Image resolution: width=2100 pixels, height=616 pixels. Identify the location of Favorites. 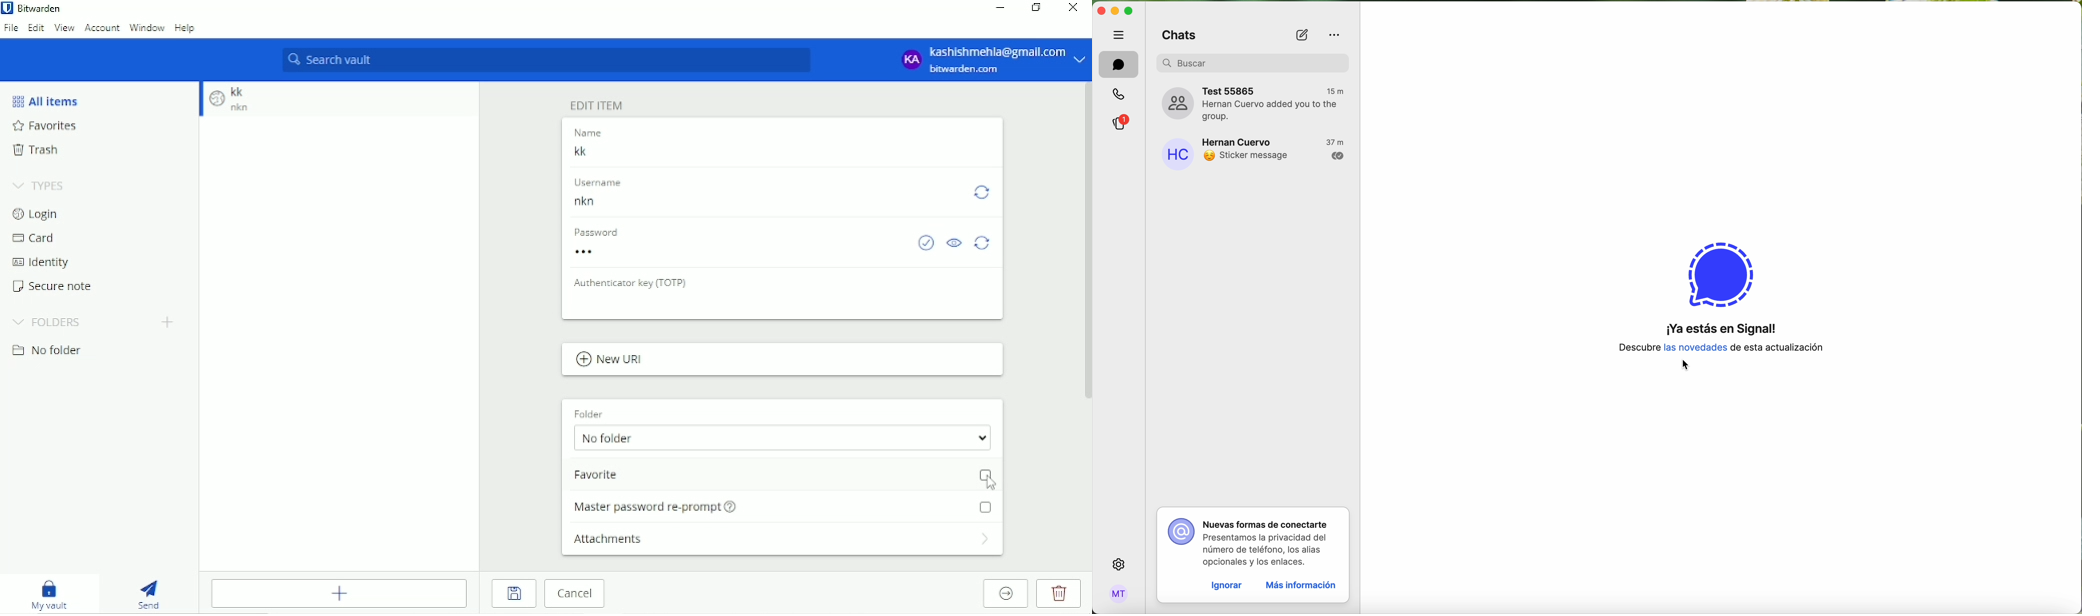
(48, 126).